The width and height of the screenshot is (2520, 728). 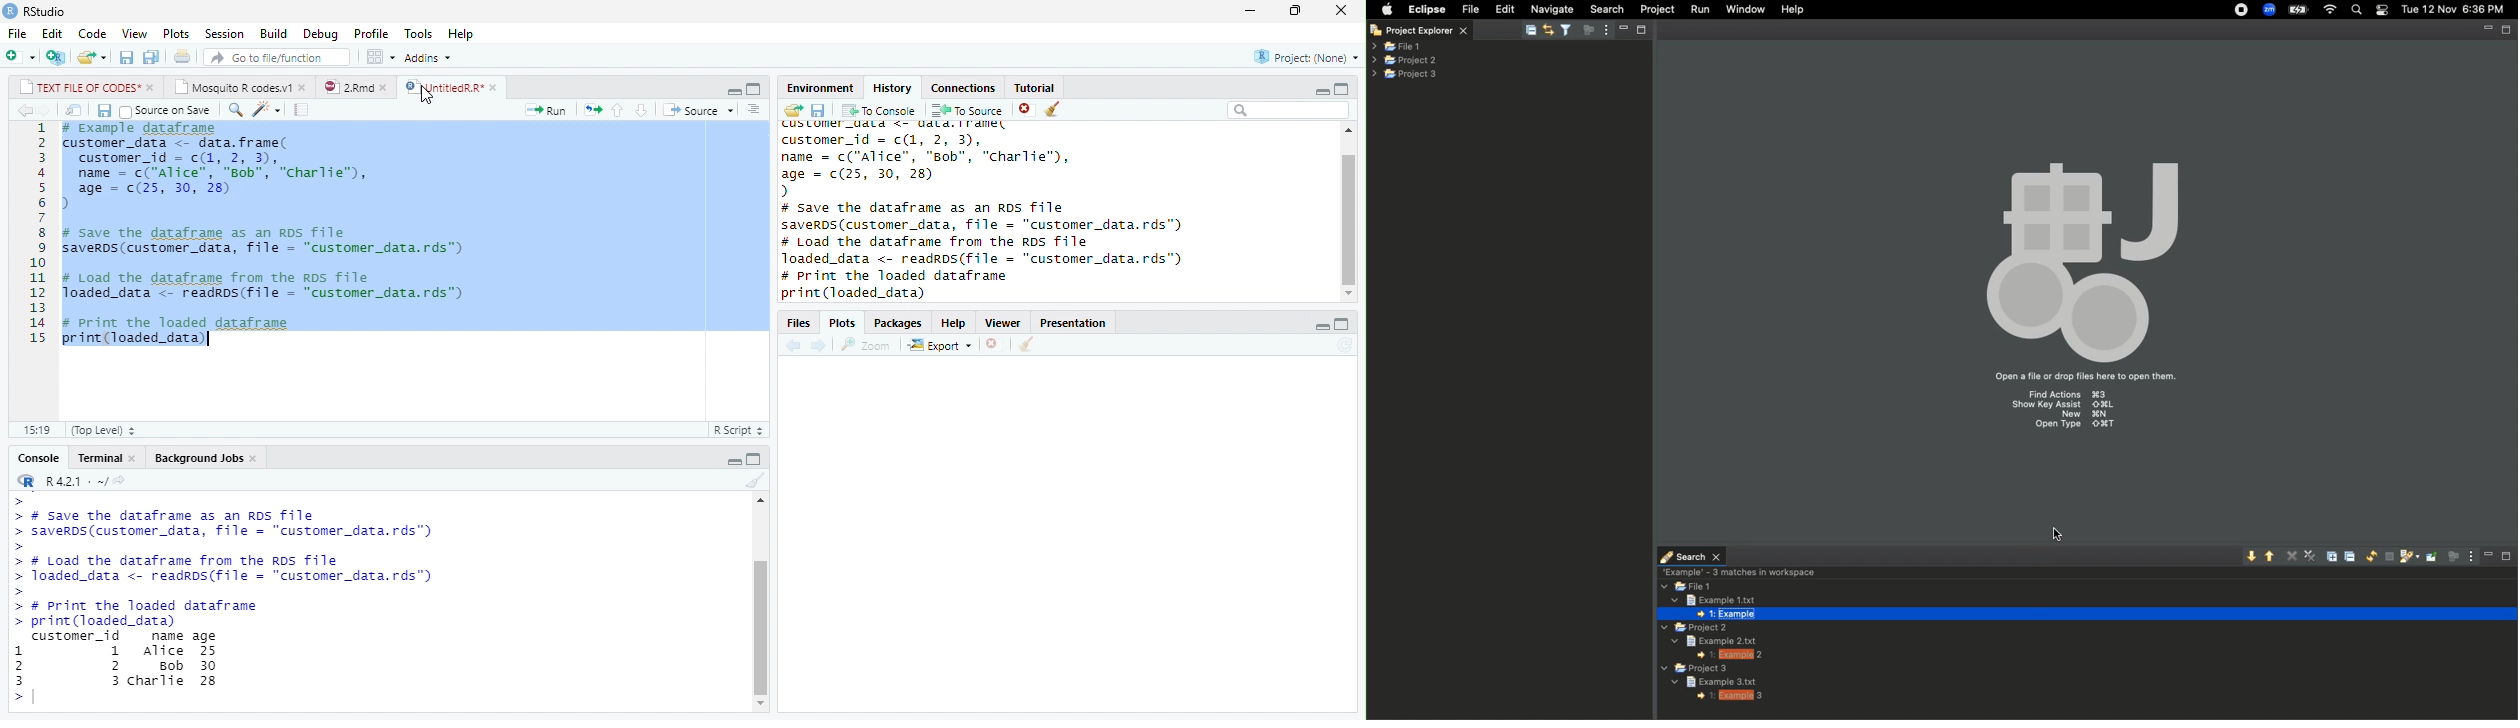 I want to click on Connections, so click(x=963, y=89).